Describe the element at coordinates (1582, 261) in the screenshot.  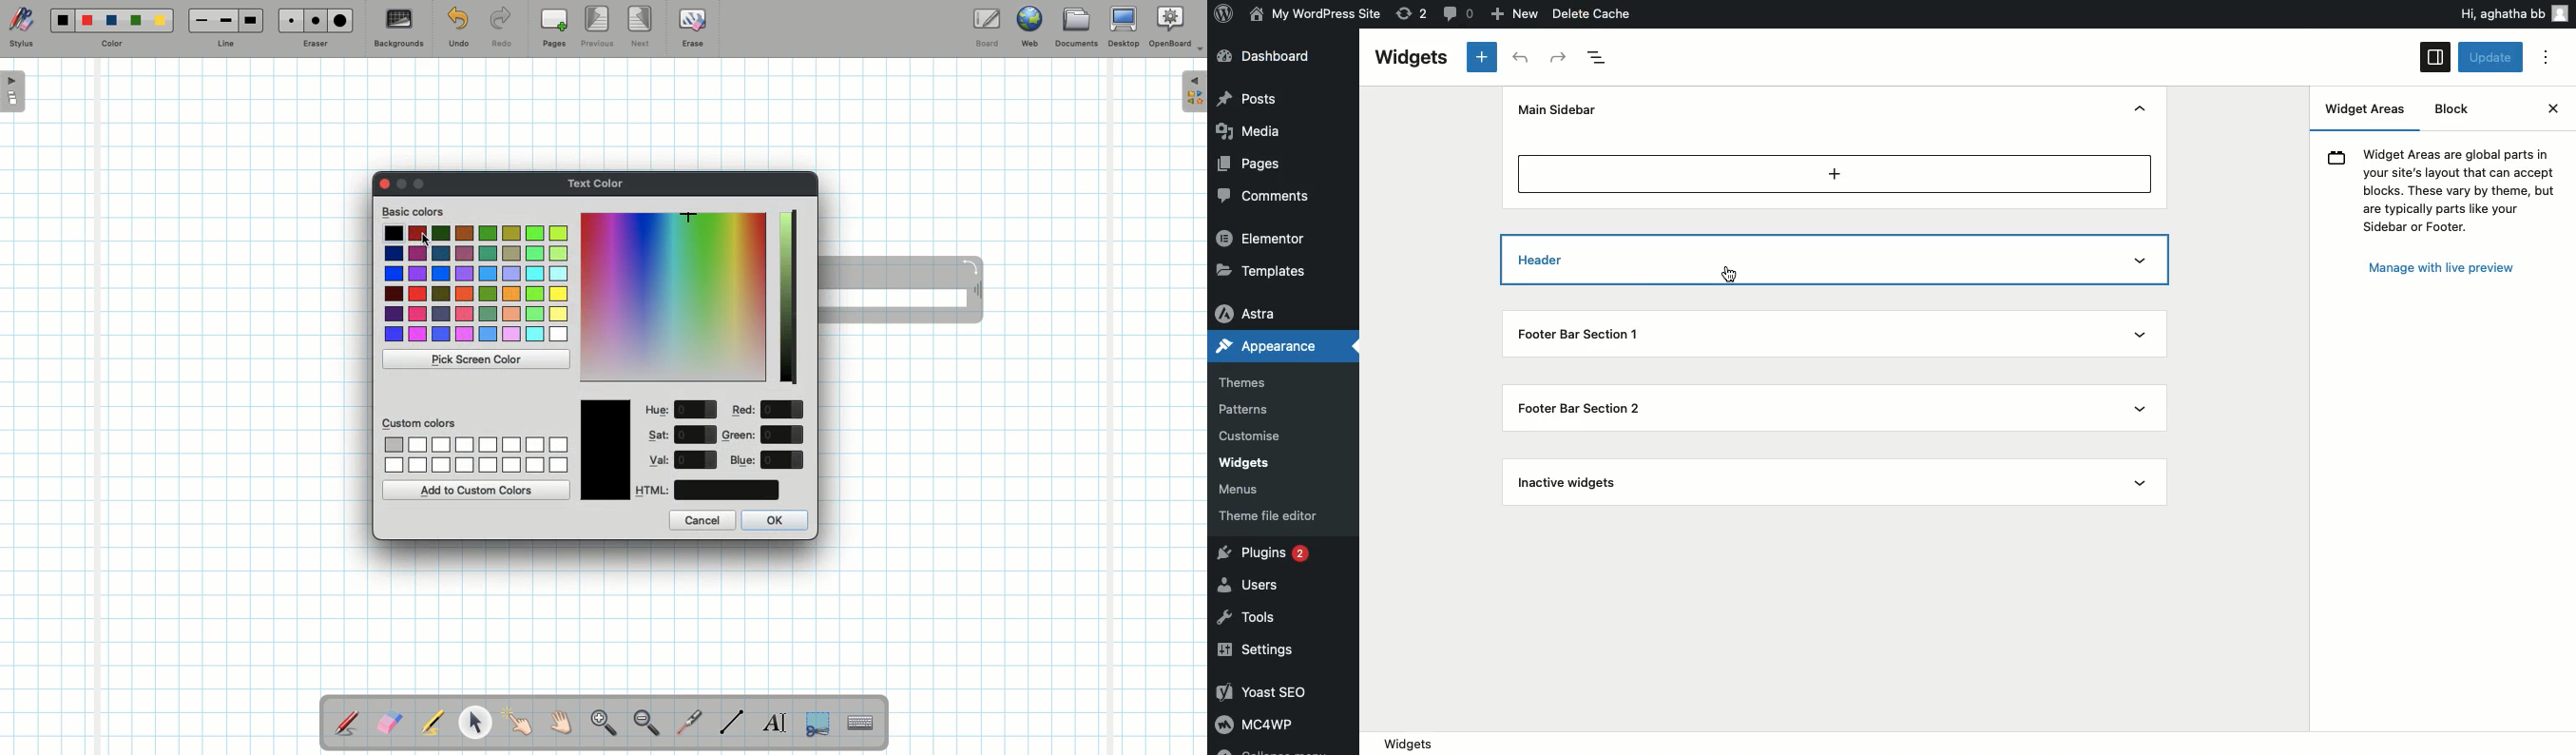
I see `Header` at that location.